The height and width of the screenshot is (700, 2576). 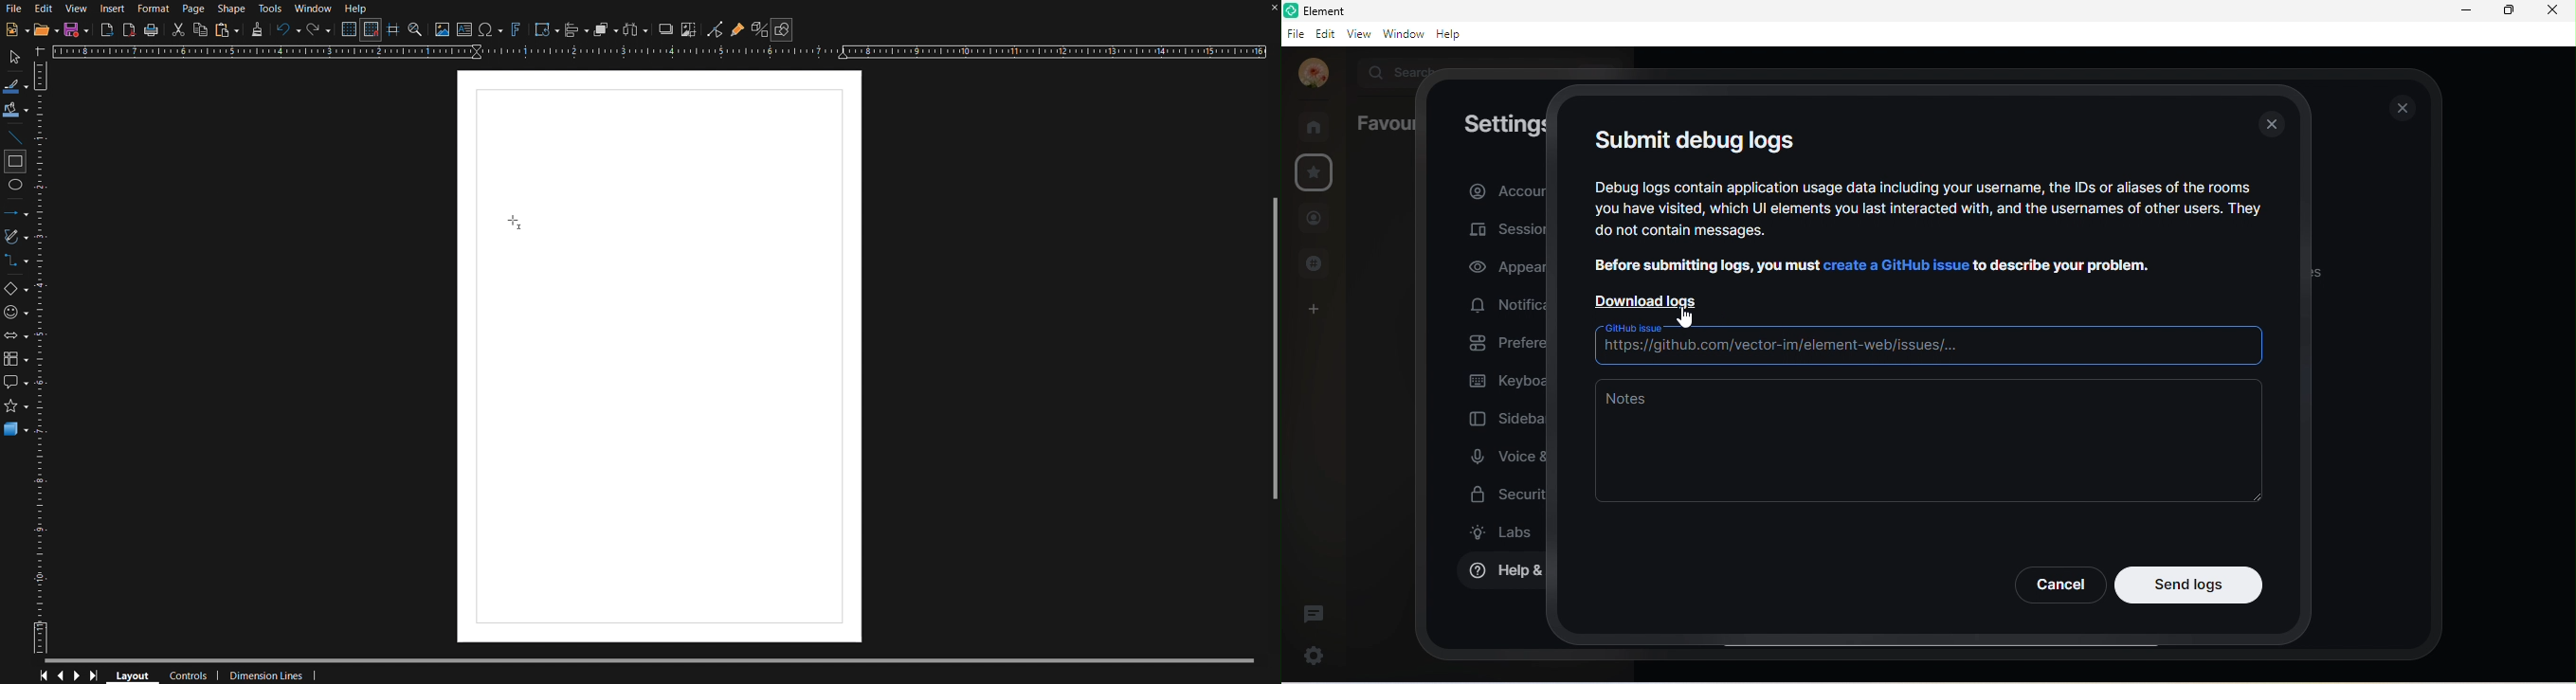 What do you see at coordinates (370, 29) in the screenshot?
I see `Snap to Grid` at bounding box center [370, 29].